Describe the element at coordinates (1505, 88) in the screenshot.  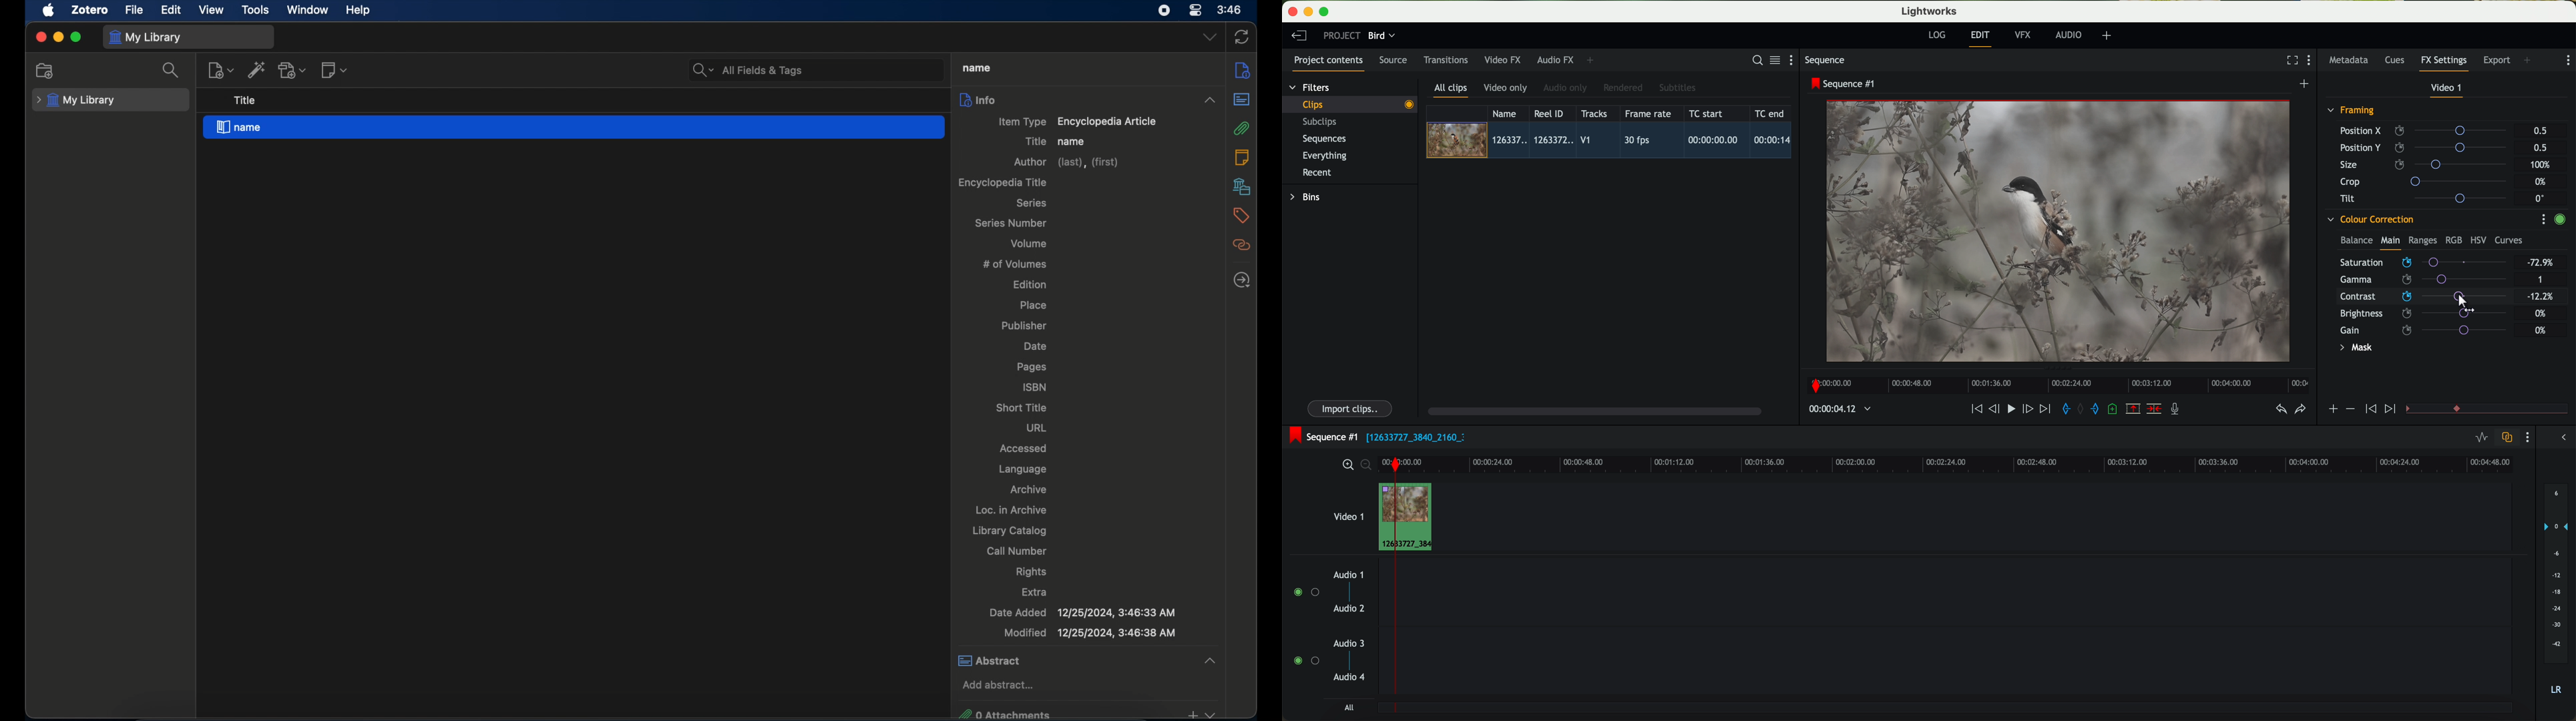
I see `video only` at that location.